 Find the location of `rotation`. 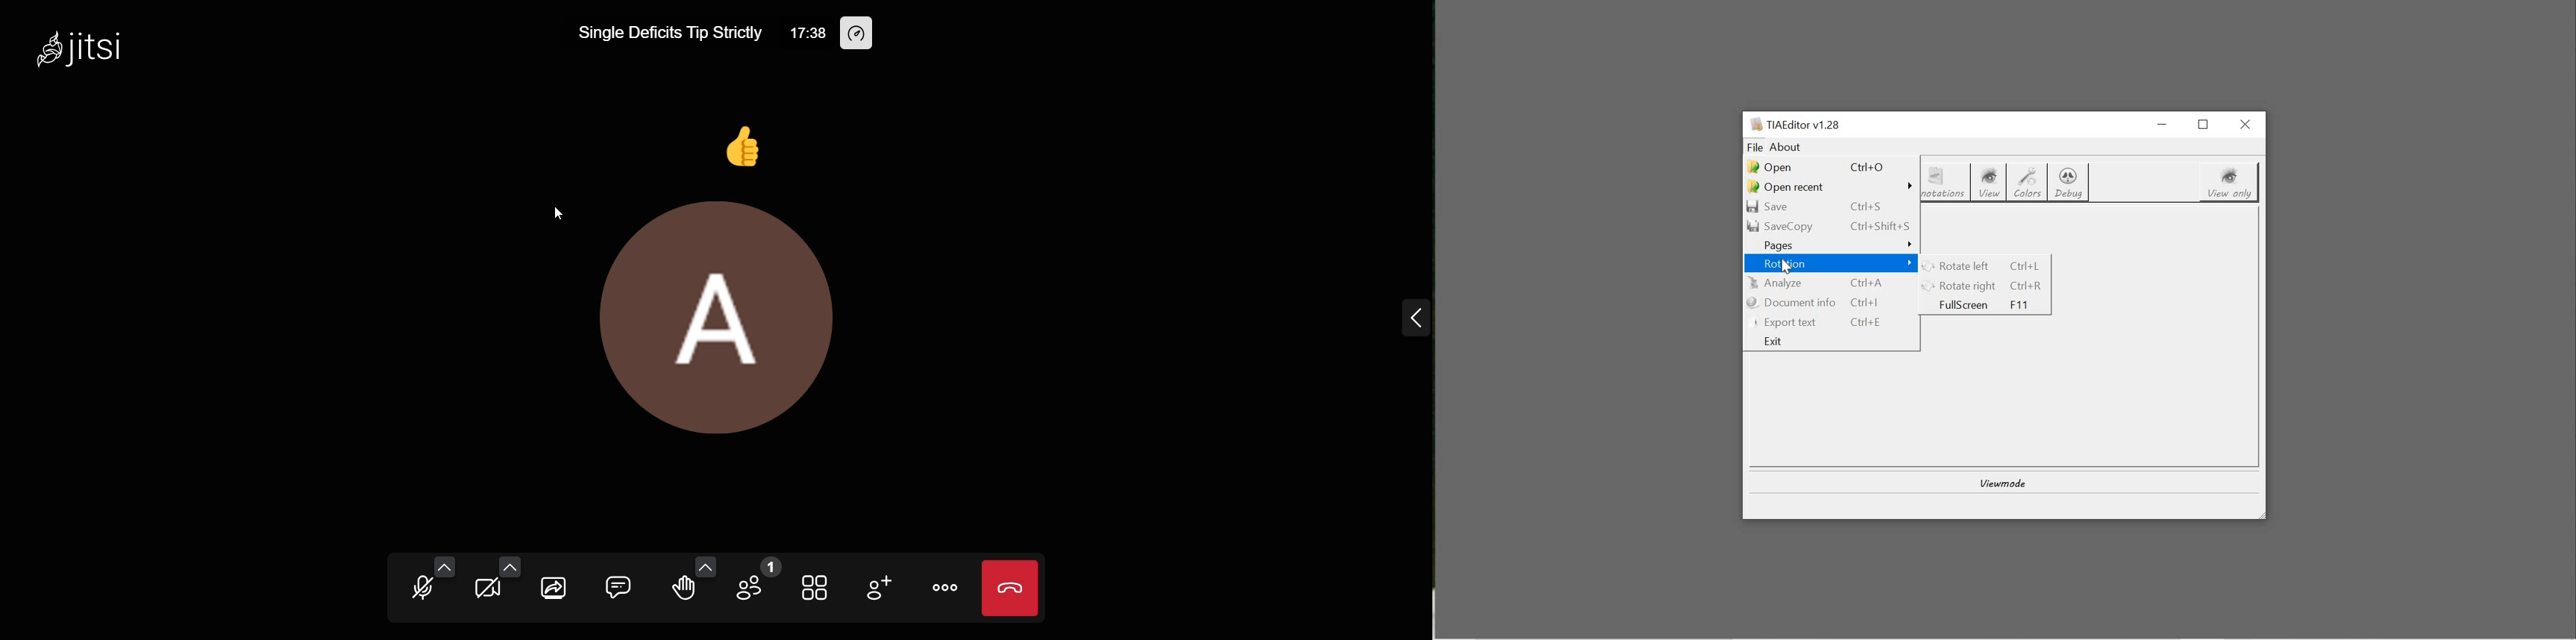

rotation is located at coordinates (1833, 265).